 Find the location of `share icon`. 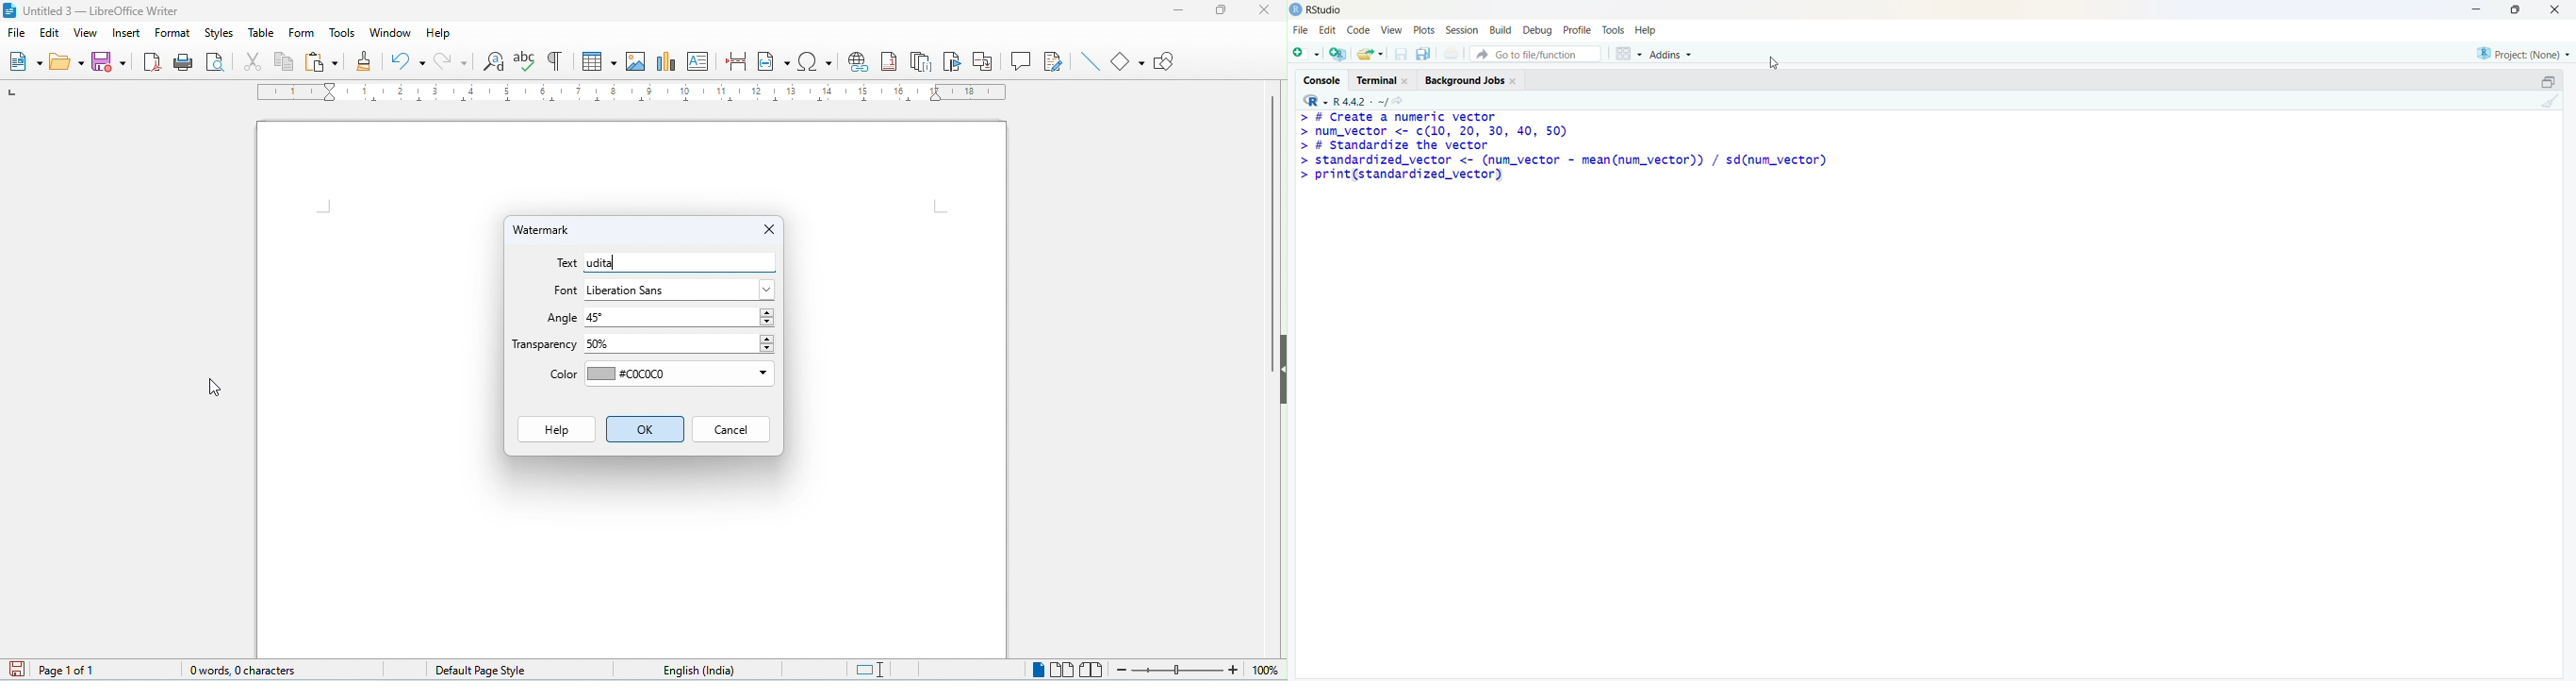

share icon is located at coordinates (1398, 101).